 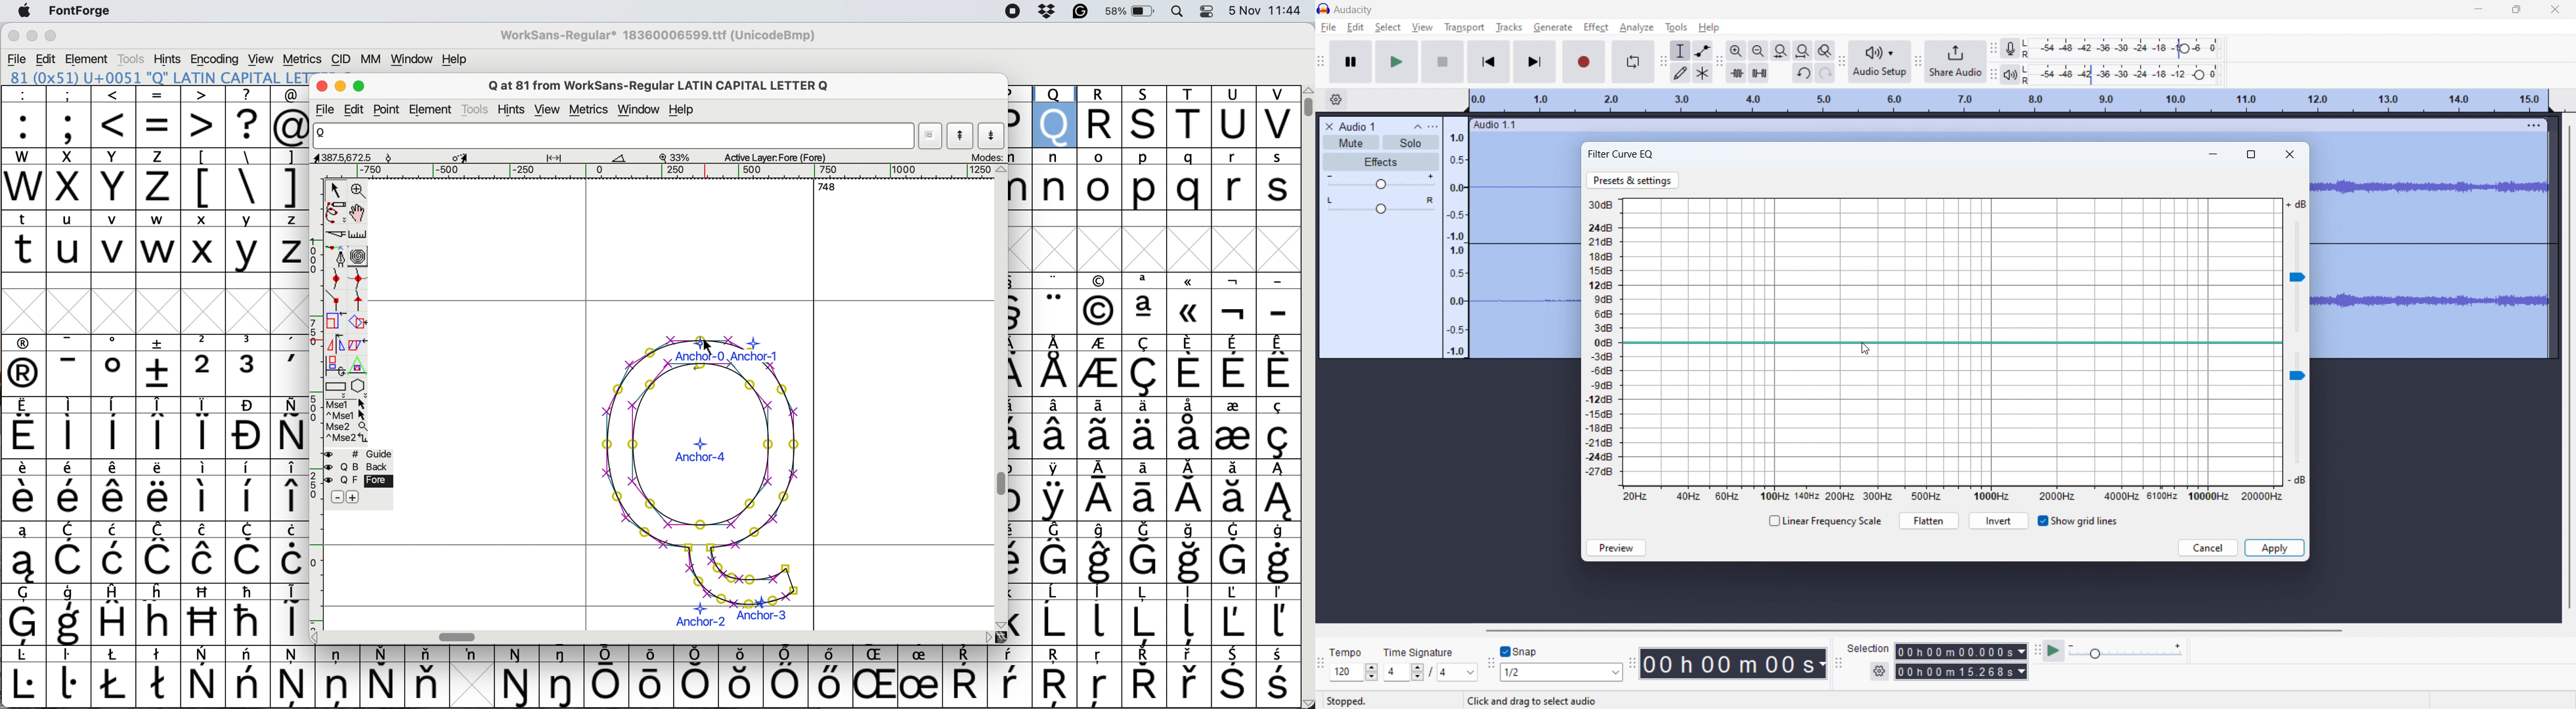 I want to click on timeline, so click(x=2011, y=101).